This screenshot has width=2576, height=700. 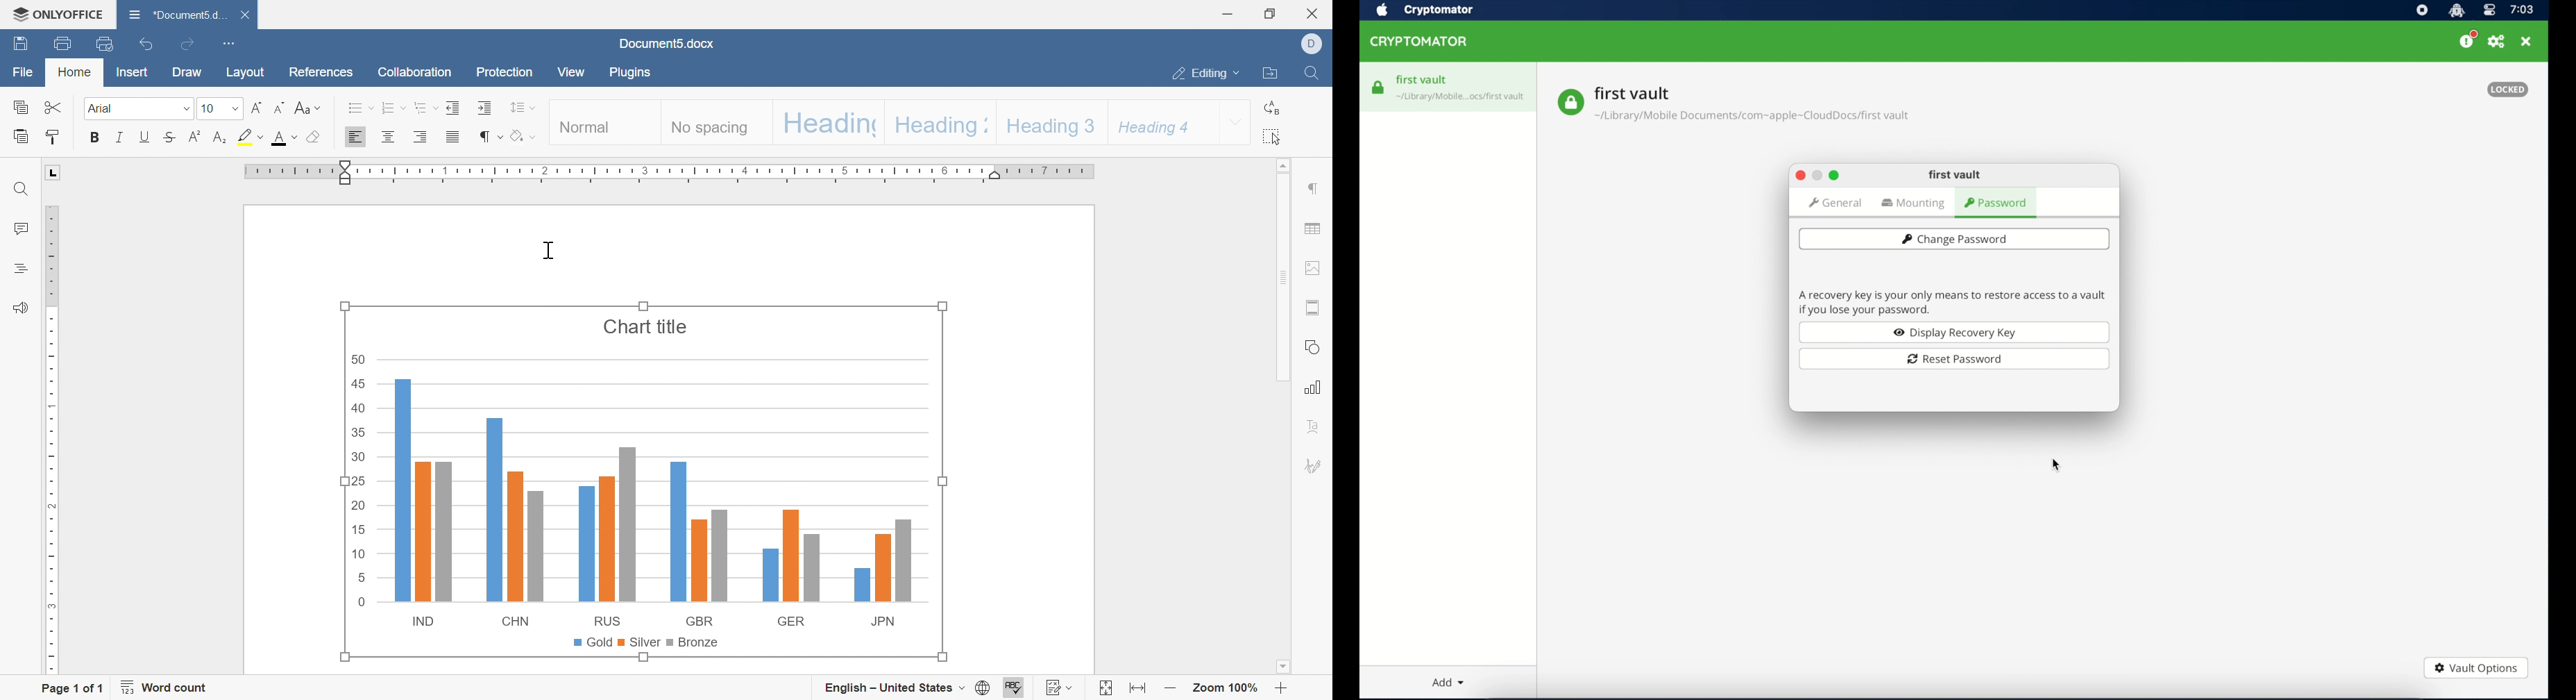 I want to click on image settings, so click(x=1311, y=269).